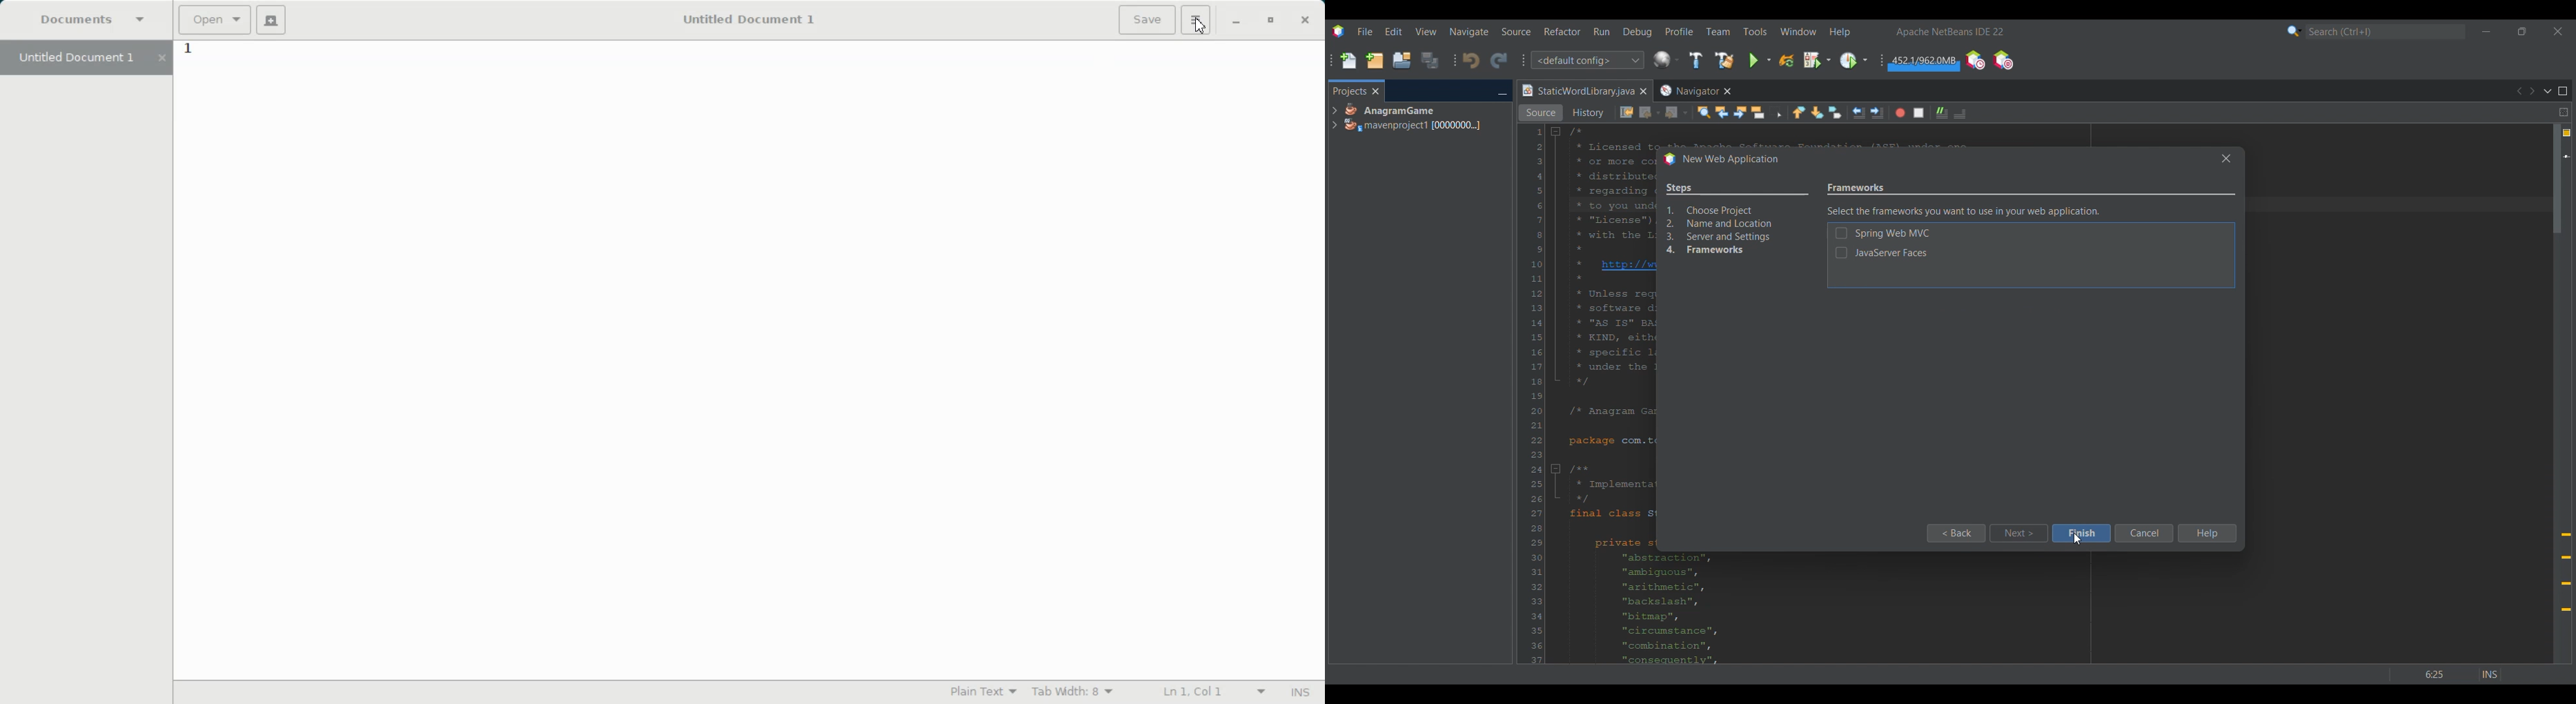  I want to click on Previous bookmark, so click(1799, 112).